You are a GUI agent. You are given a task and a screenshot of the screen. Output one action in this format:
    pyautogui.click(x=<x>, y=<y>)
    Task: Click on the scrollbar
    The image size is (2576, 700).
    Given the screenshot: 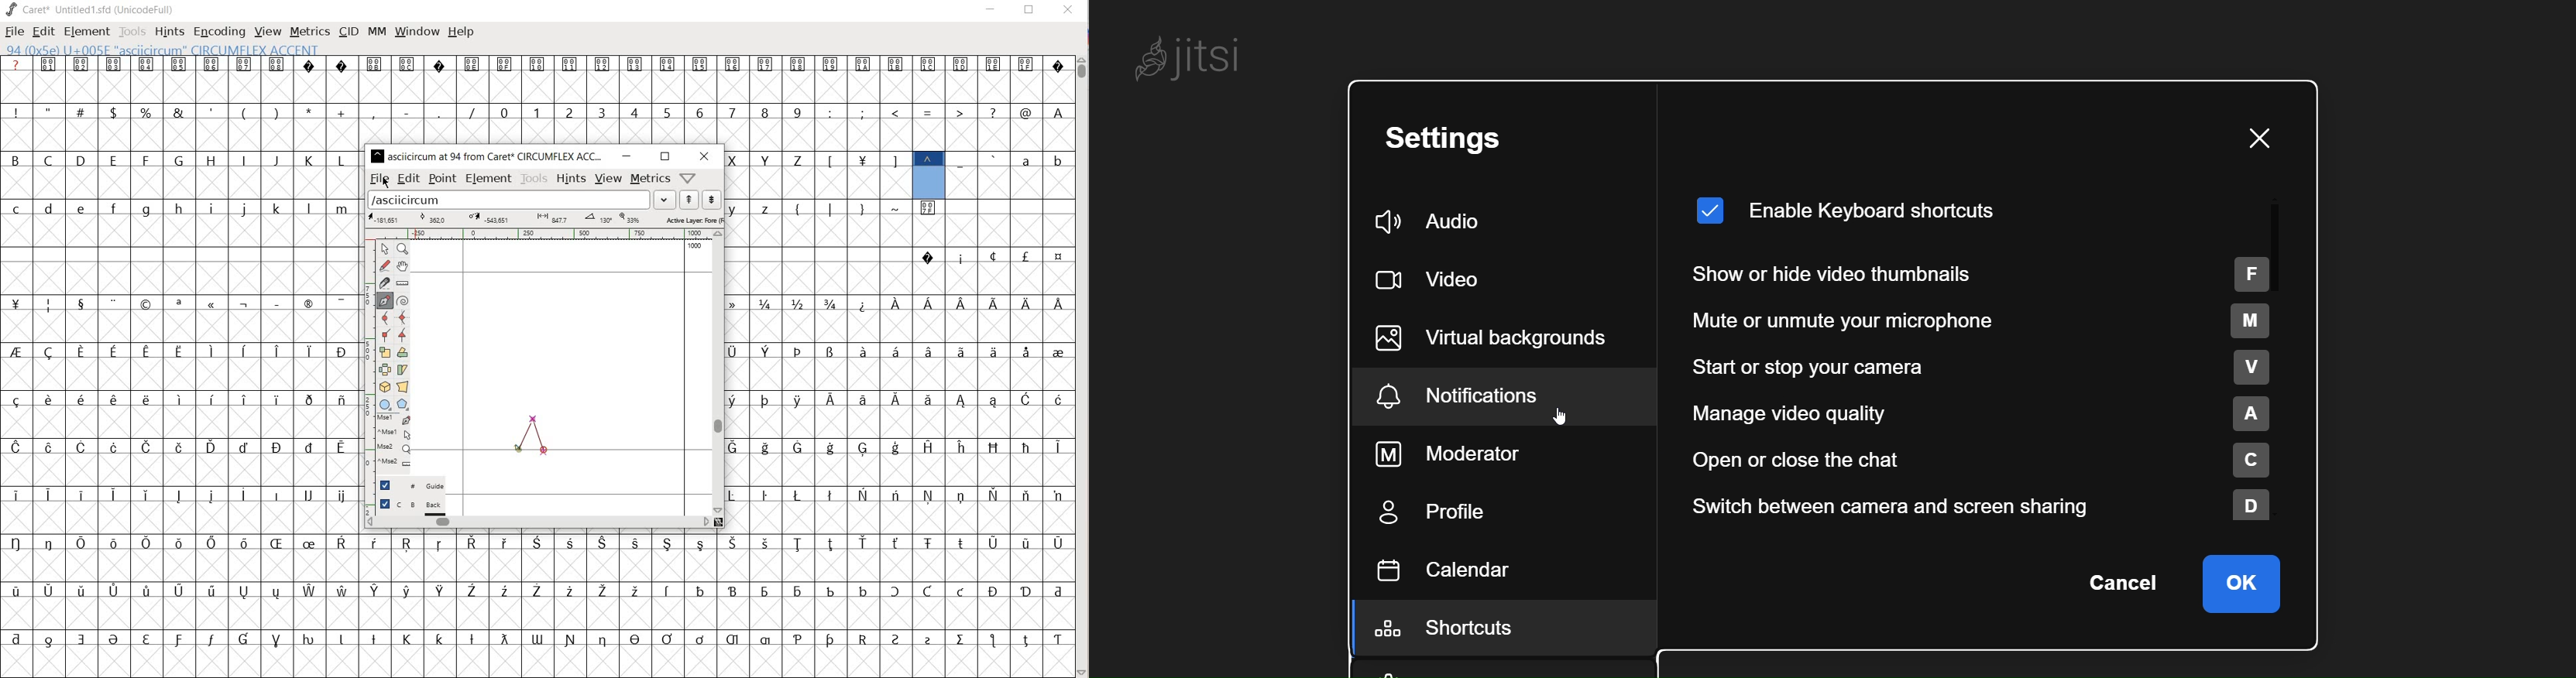 What is the action you would take?
    pyautogui.click(x=719, y=372)
    